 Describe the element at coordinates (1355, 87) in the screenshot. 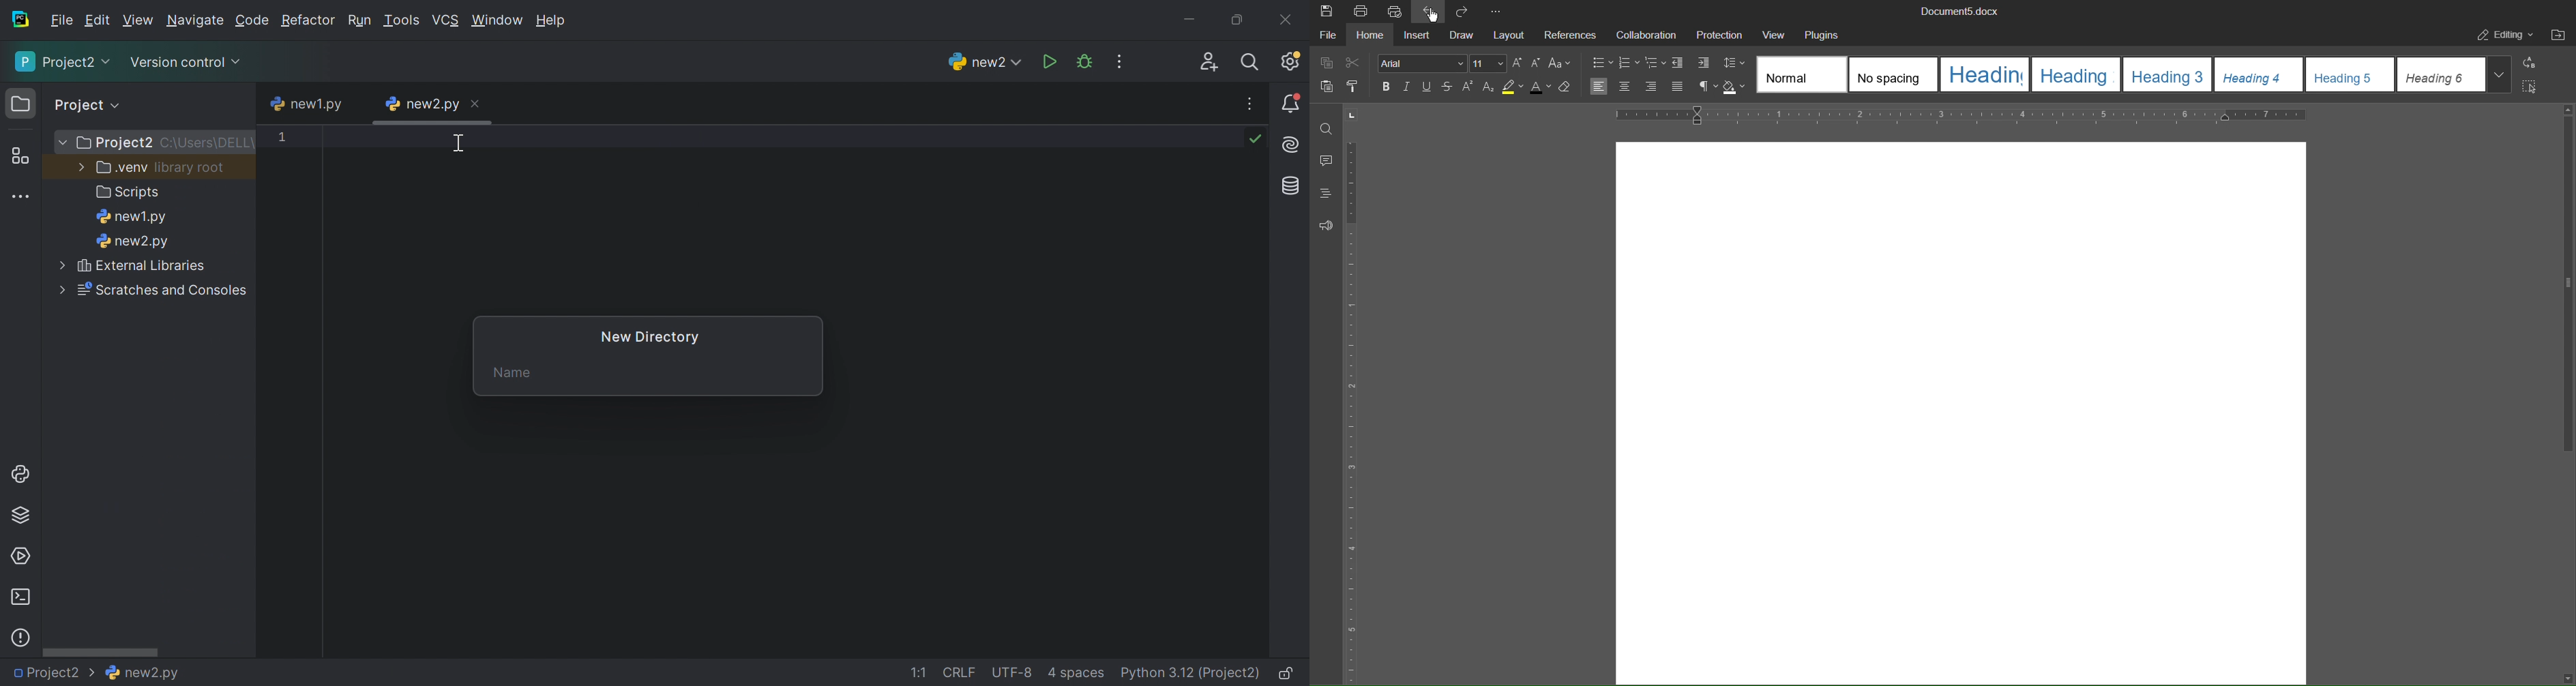

I see `Copy Style` at that location.